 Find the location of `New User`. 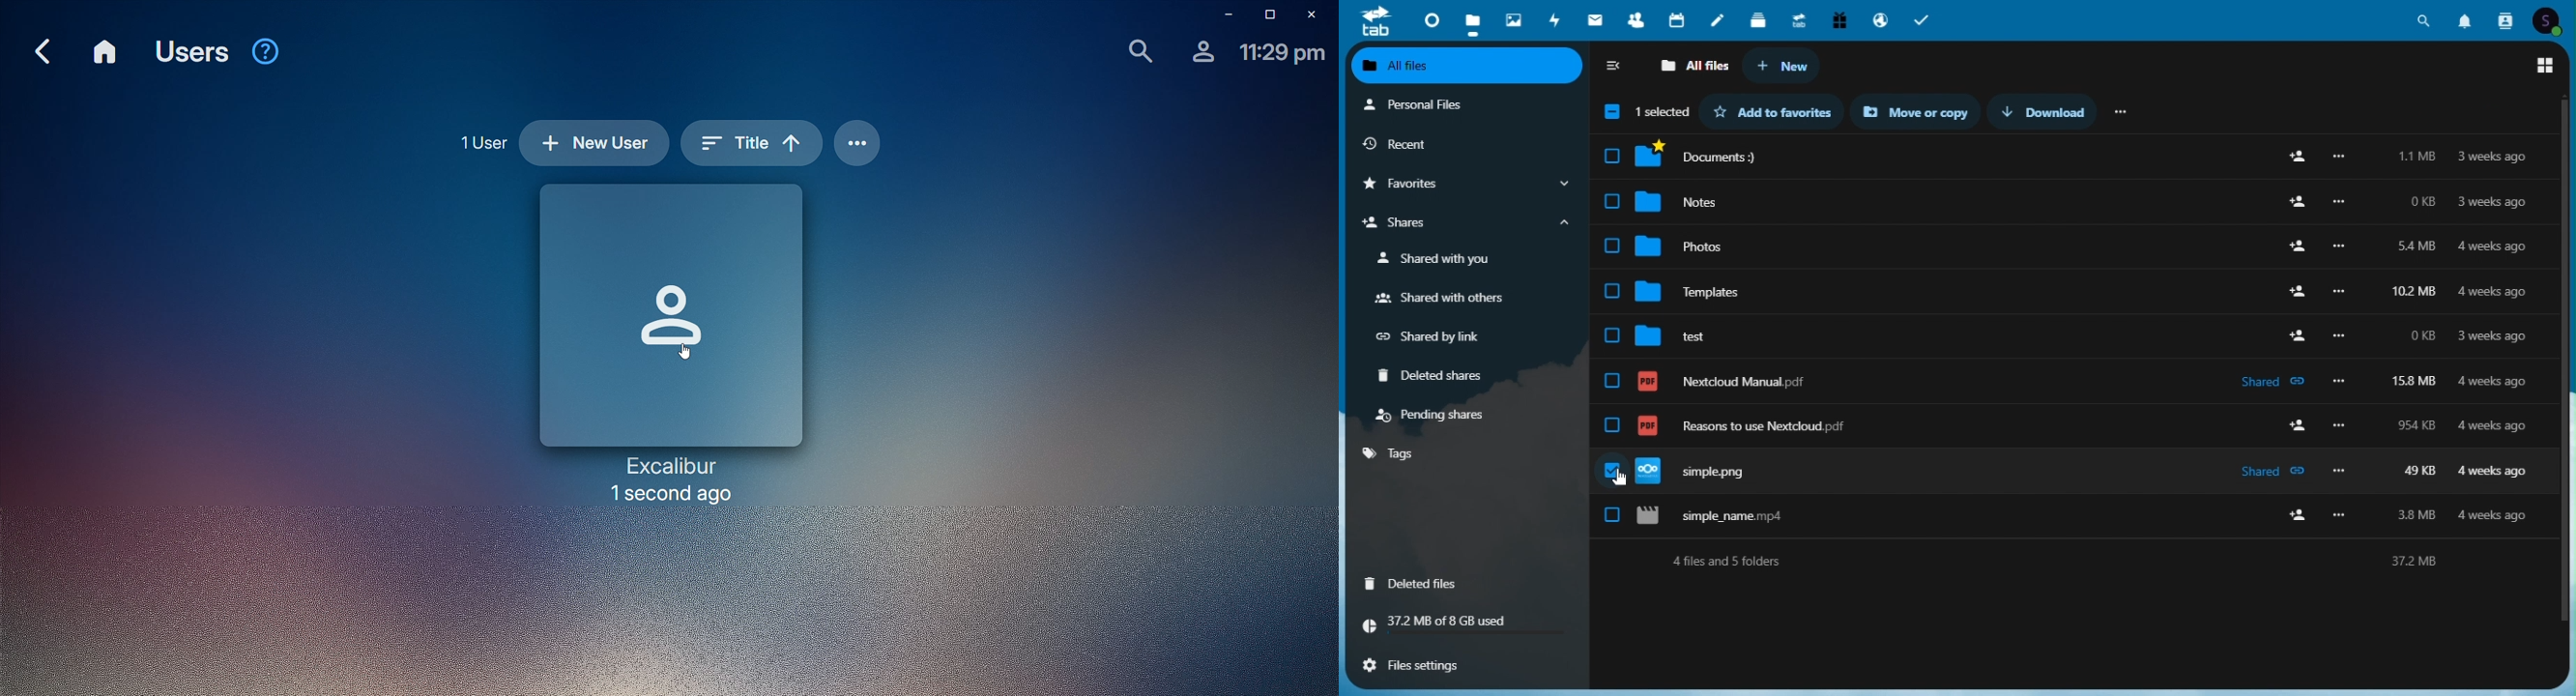

New User is located at coordinates (593, 144).